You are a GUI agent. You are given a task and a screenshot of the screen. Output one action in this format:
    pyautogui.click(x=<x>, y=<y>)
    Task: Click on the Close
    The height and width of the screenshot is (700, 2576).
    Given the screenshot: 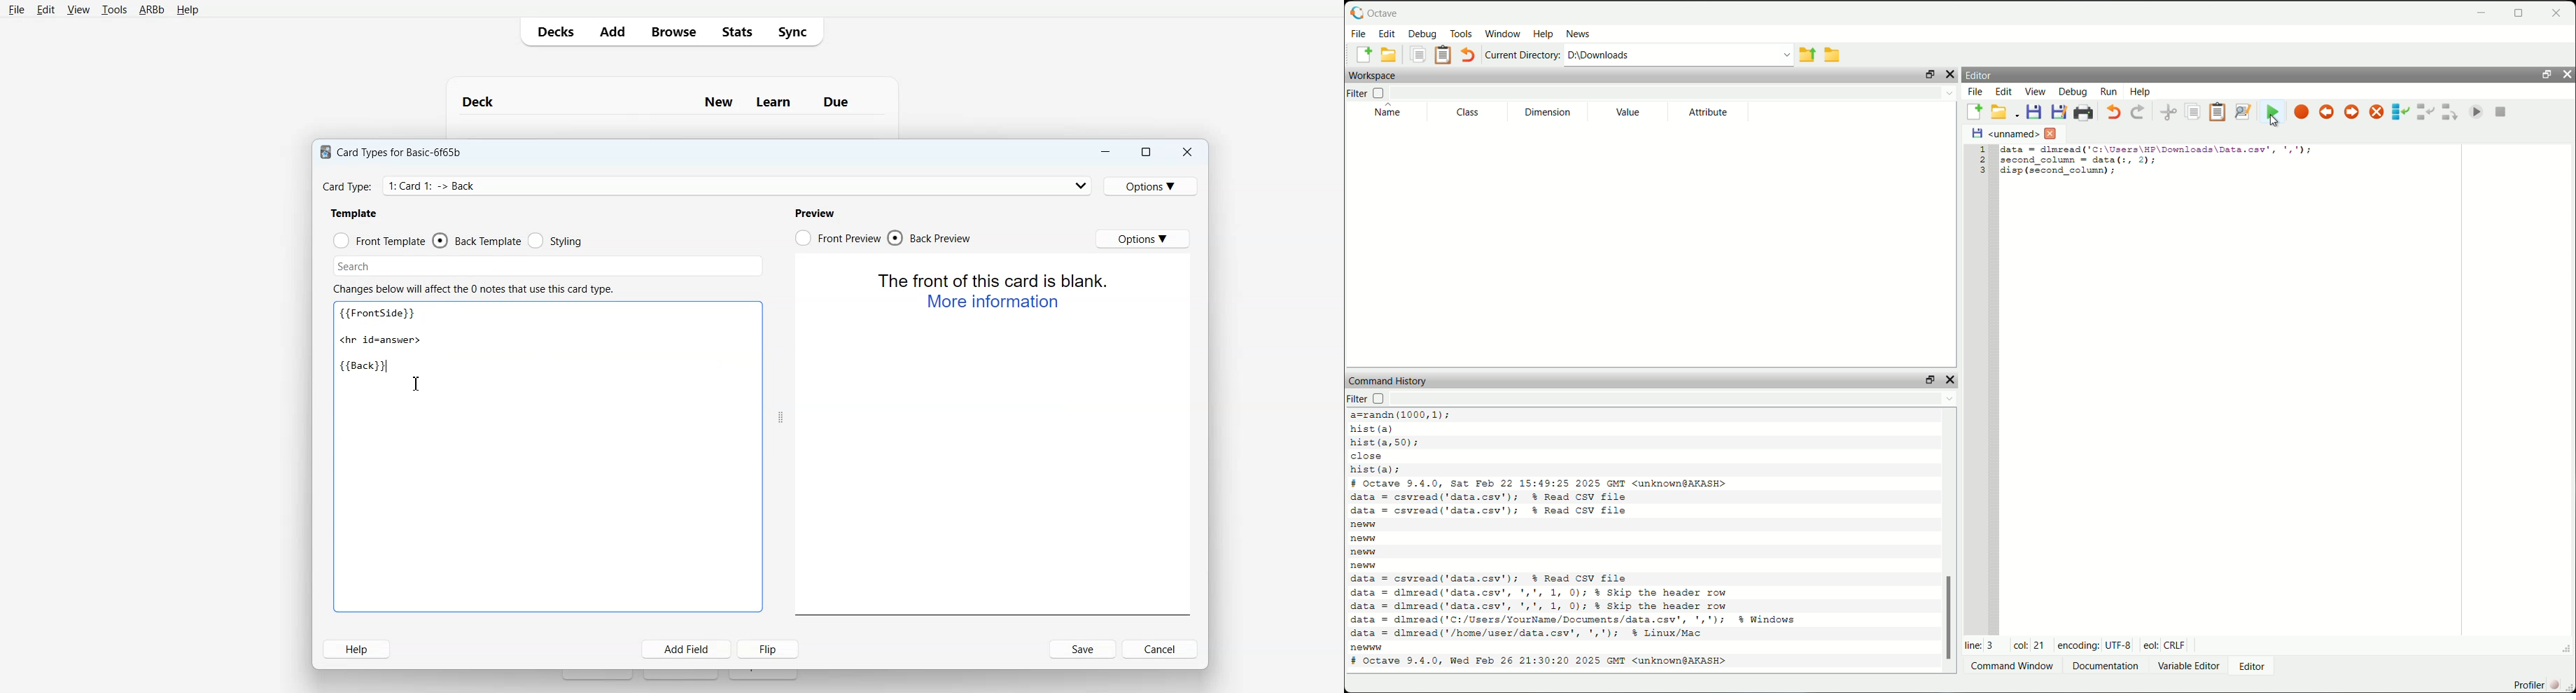 What is the action you would take?
    pyautogui.click(x=1187, y=151)
    